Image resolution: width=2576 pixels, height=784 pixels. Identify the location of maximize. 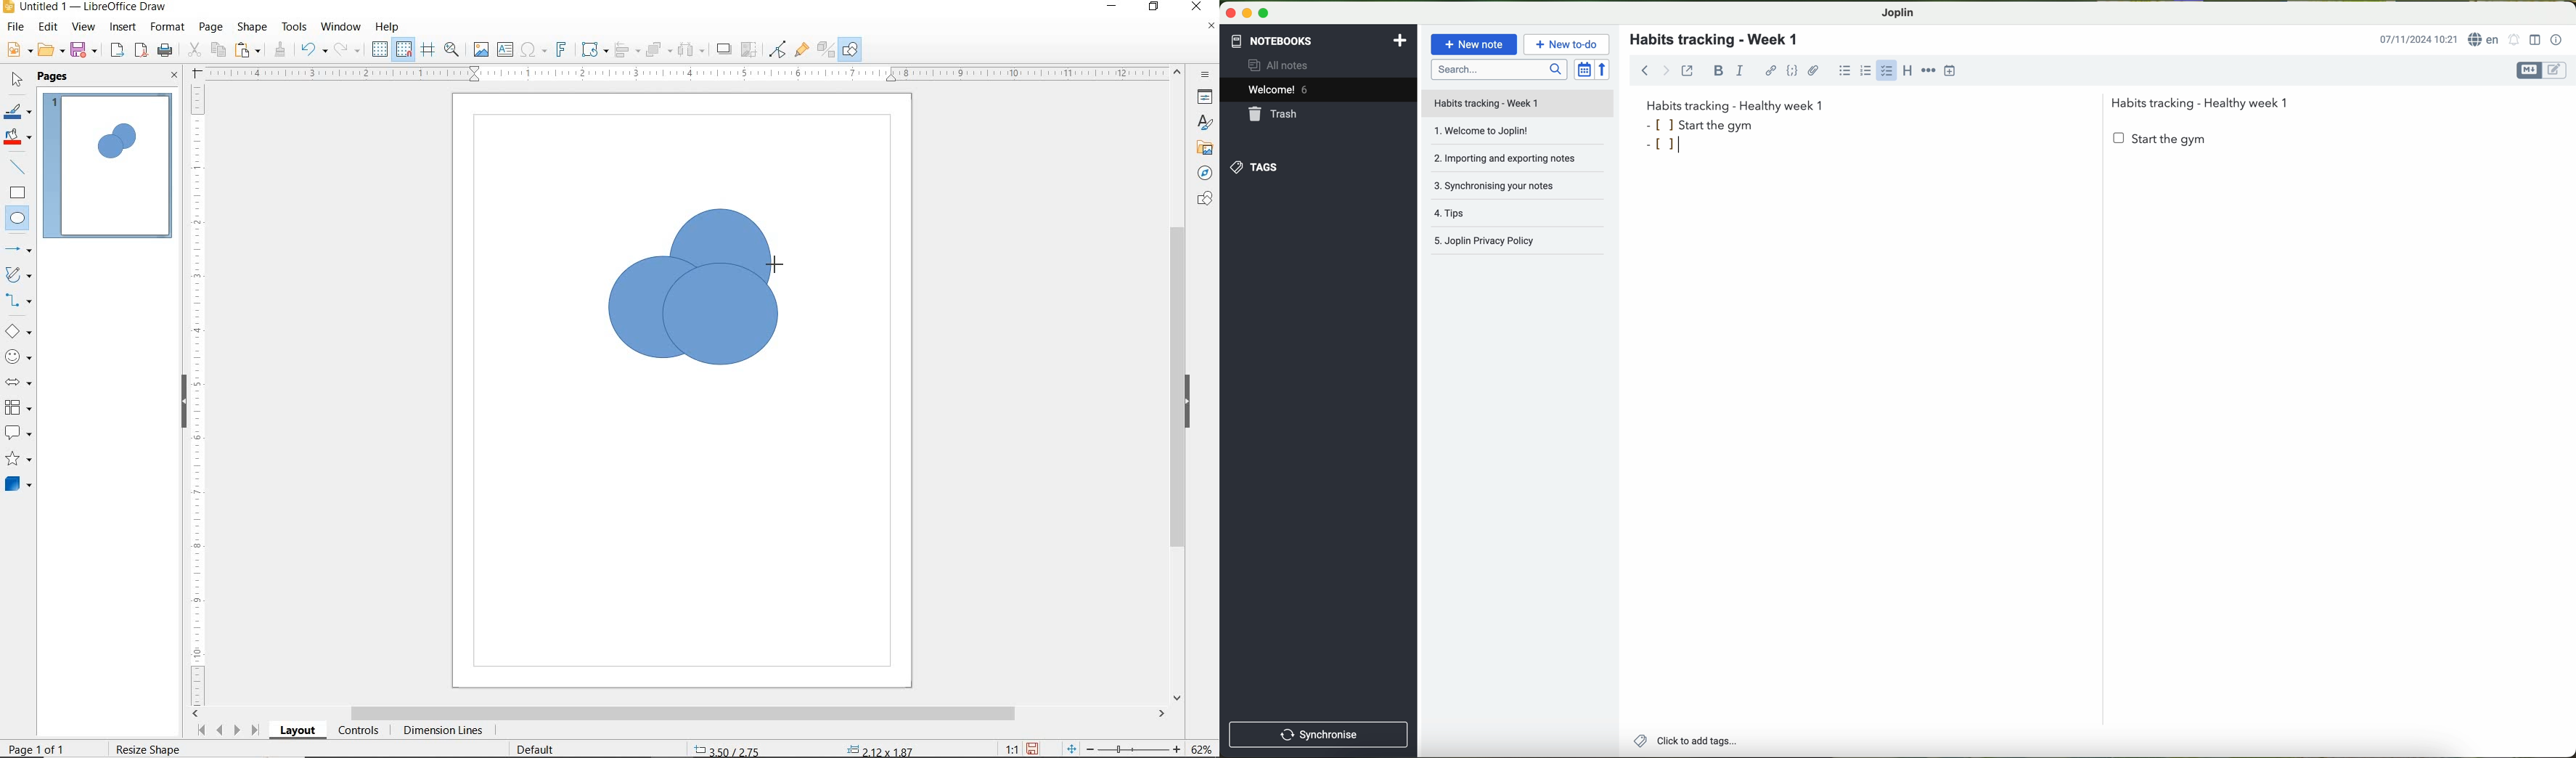
(1264, 13).